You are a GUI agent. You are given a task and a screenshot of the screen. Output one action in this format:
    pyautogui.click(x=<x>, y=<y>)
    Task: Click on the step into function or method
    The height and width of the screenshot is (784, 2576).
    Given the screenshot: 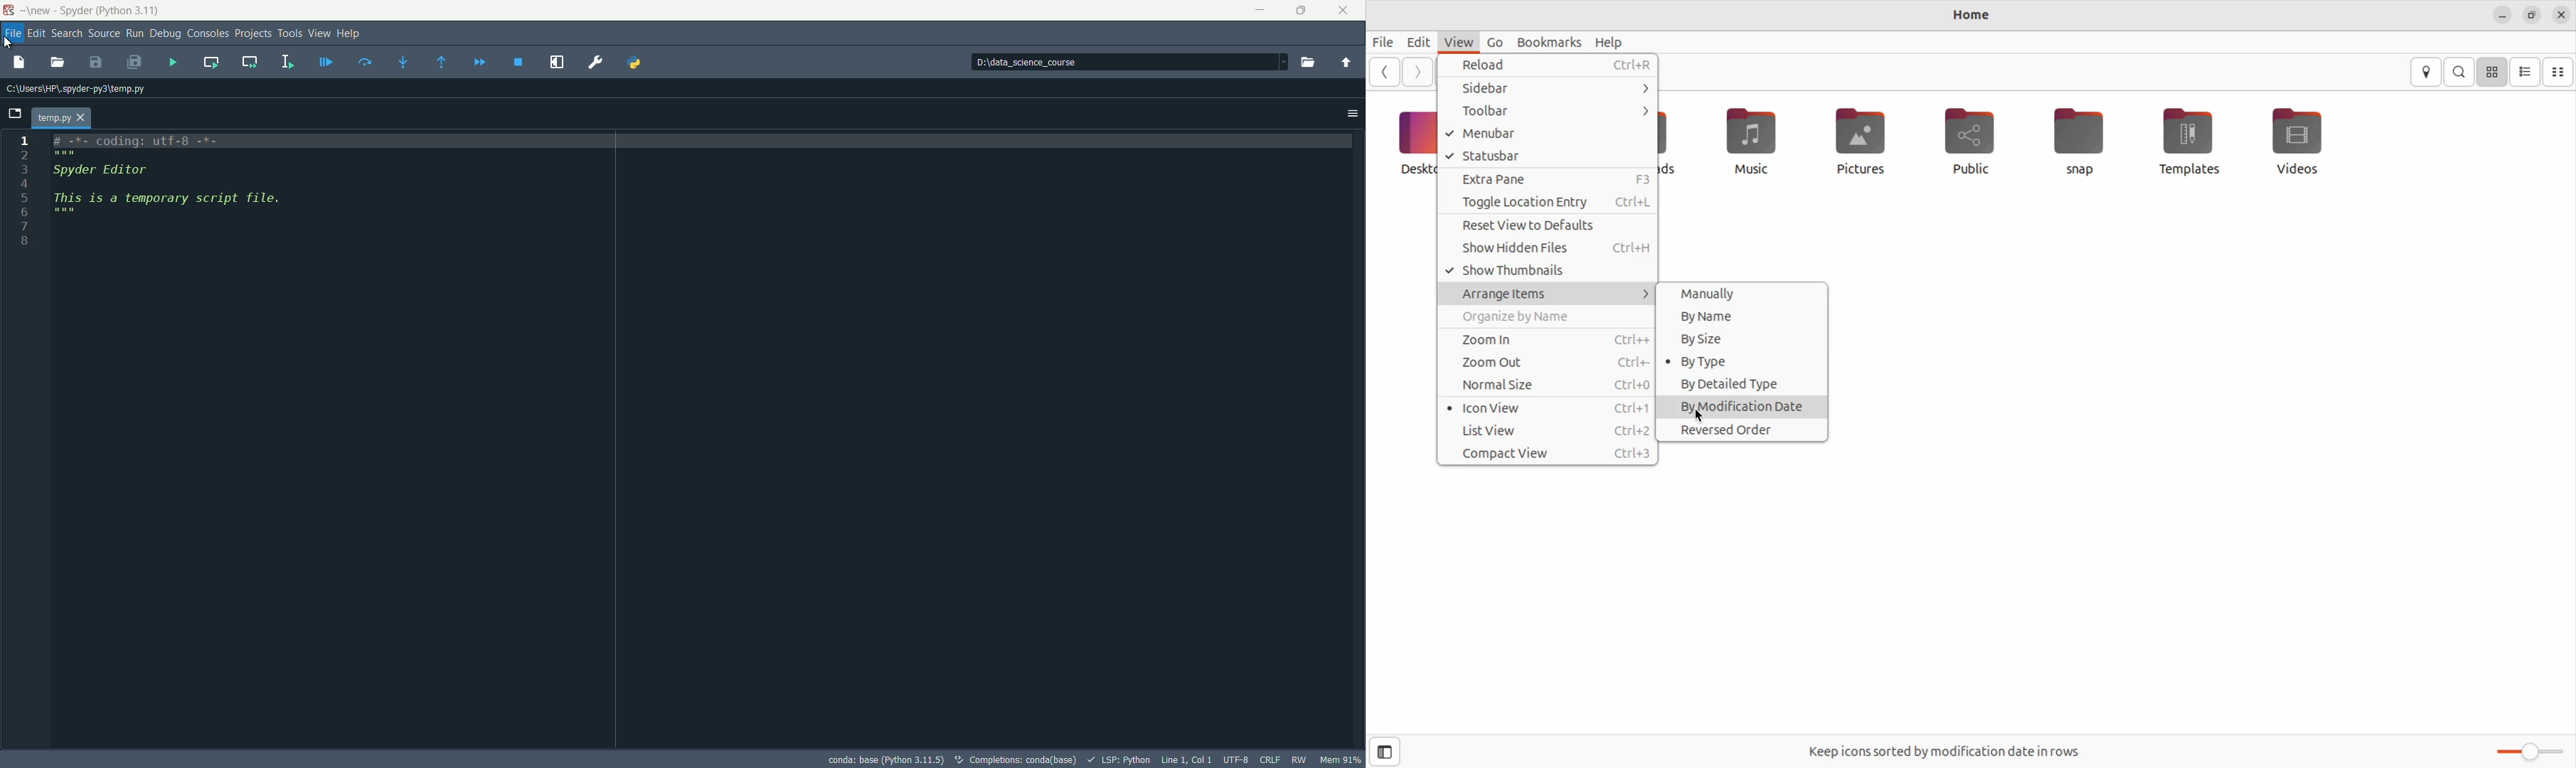 What is the action you would take?
    pyautogui.click(x=404, y=61)
    